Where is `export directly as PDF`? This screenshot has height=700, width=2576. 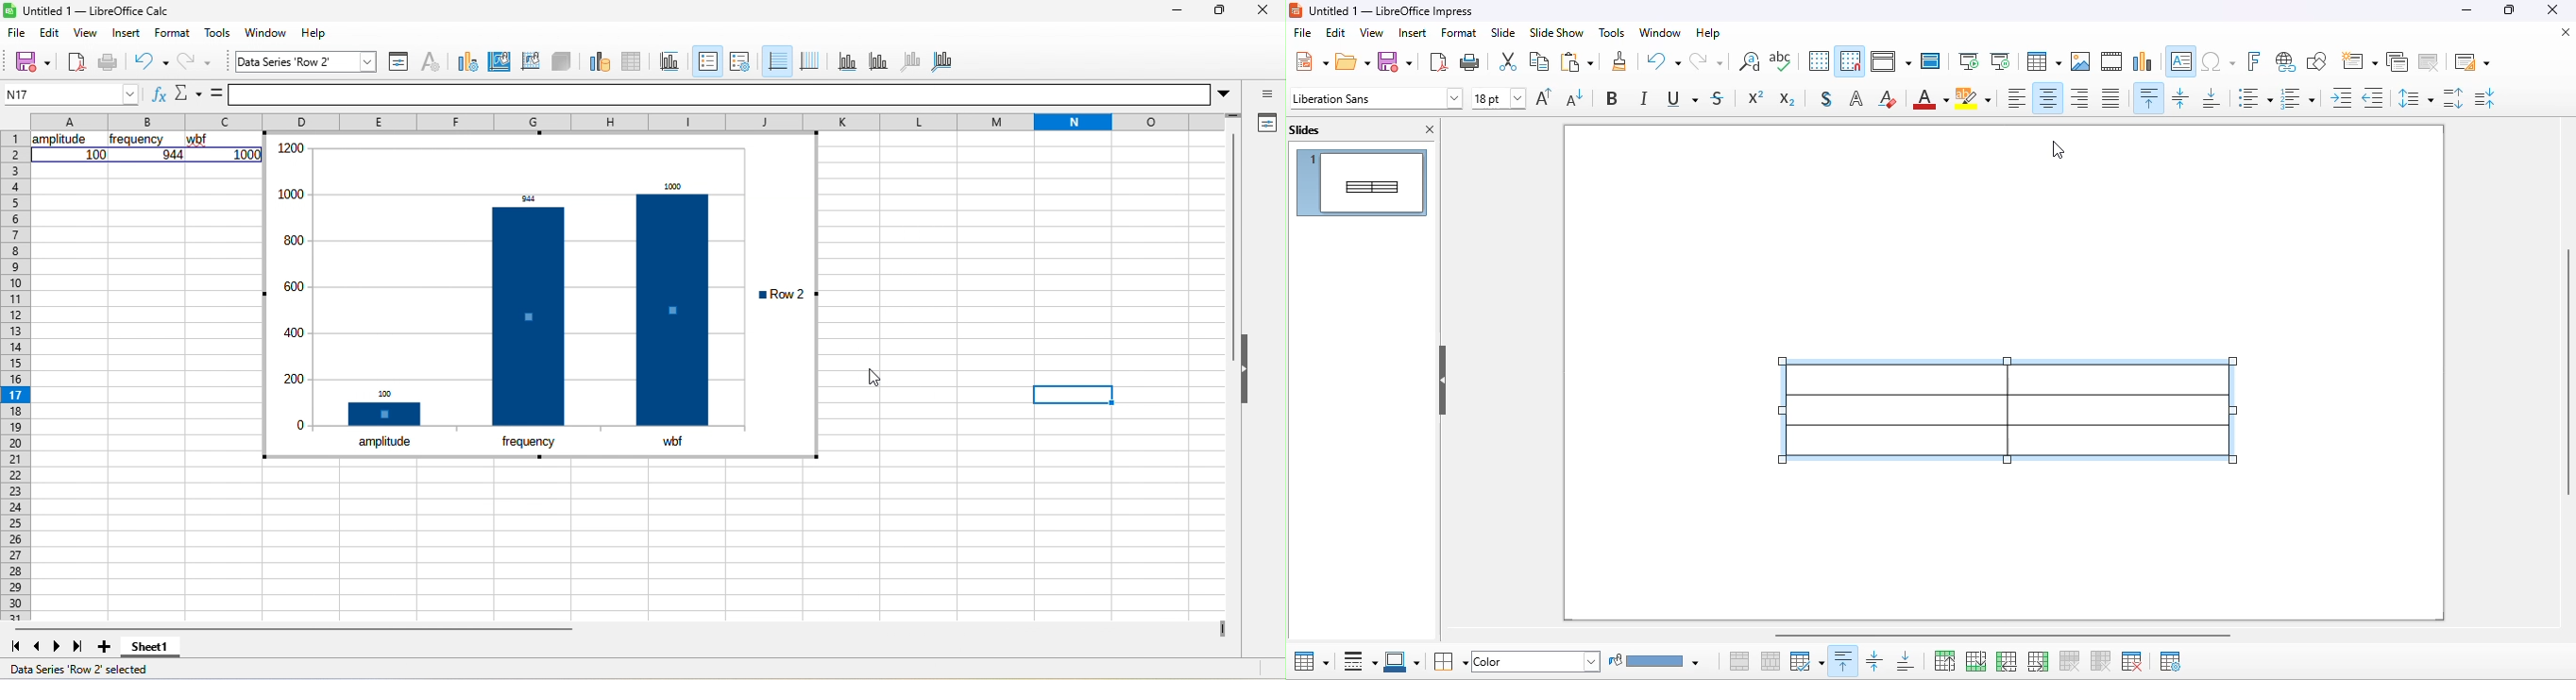 export directly as PDF is located at coordinates (1438, 61).